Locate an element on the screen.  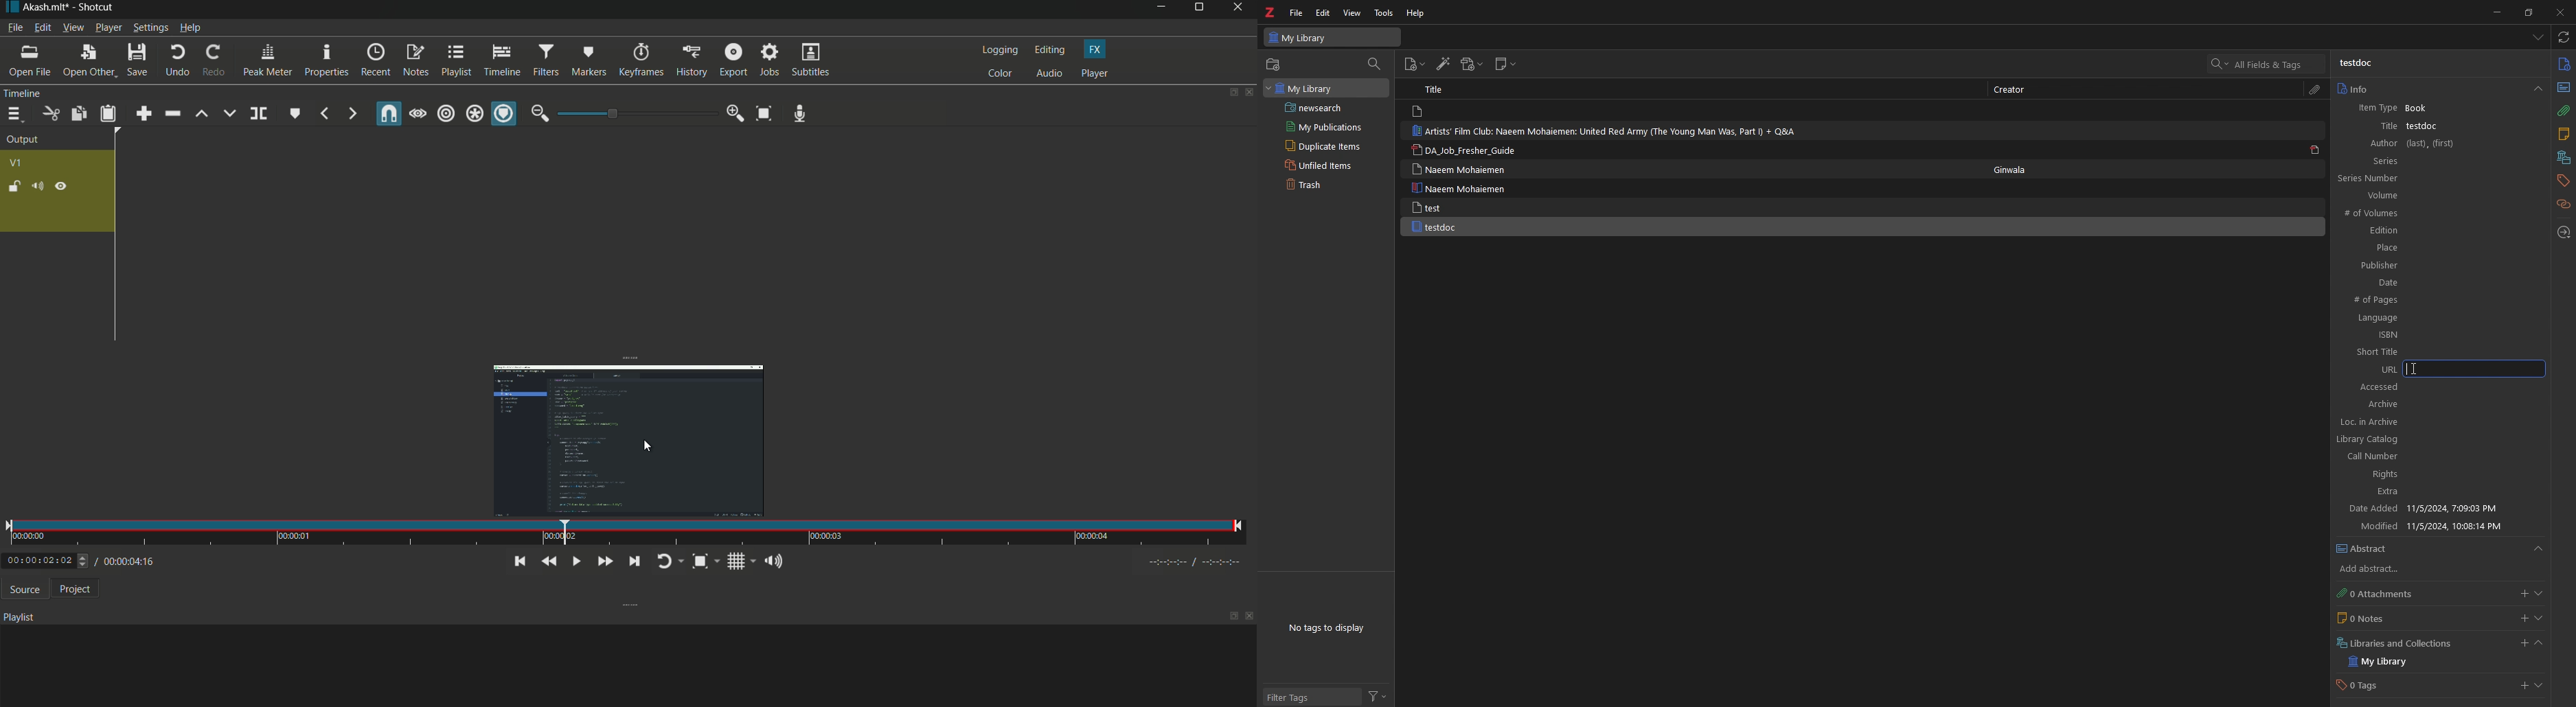
history is located at coordinates (691, 62).